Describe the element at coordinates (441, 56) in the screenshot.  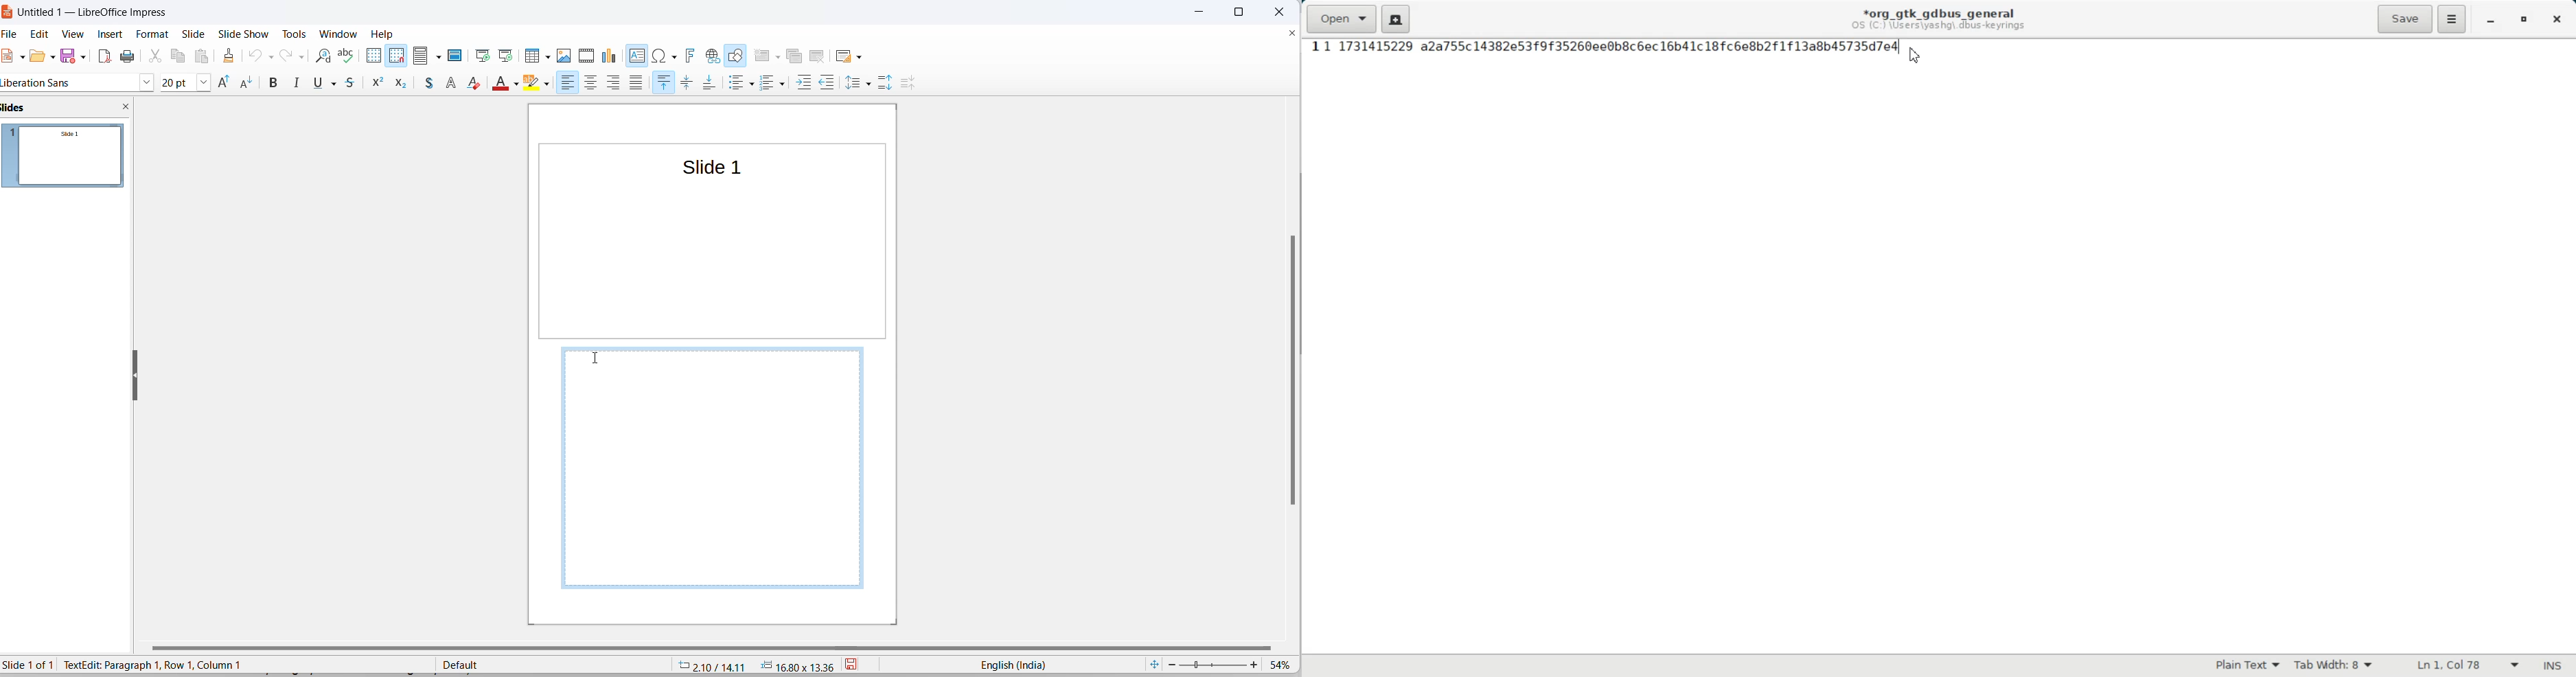
I see `display views options dropdown button` at that location.